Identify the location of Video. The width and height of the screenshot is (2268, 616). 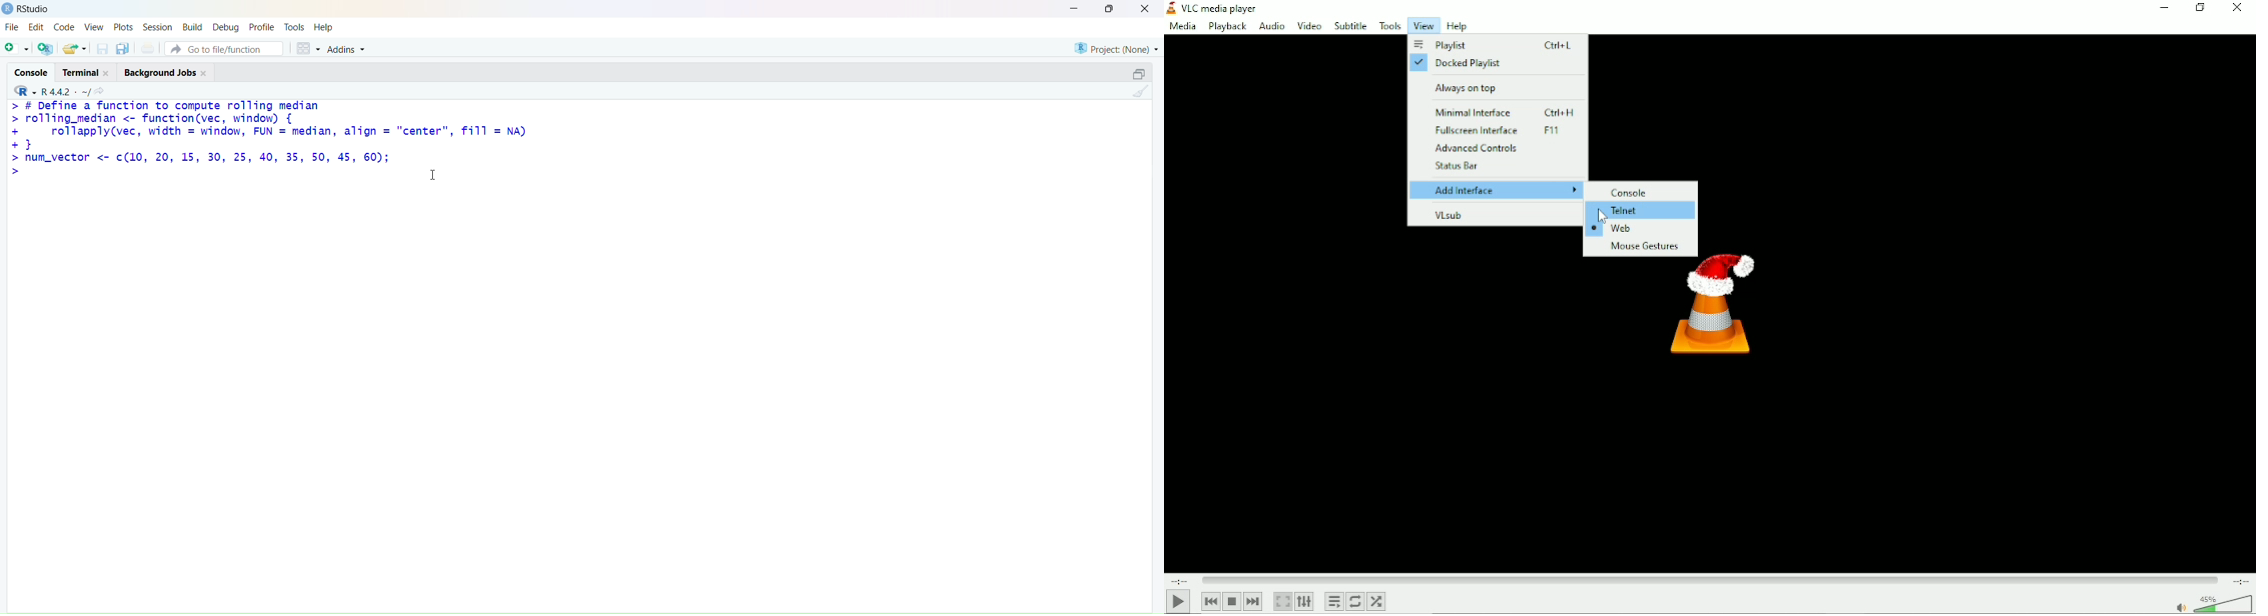
(1309, 25).